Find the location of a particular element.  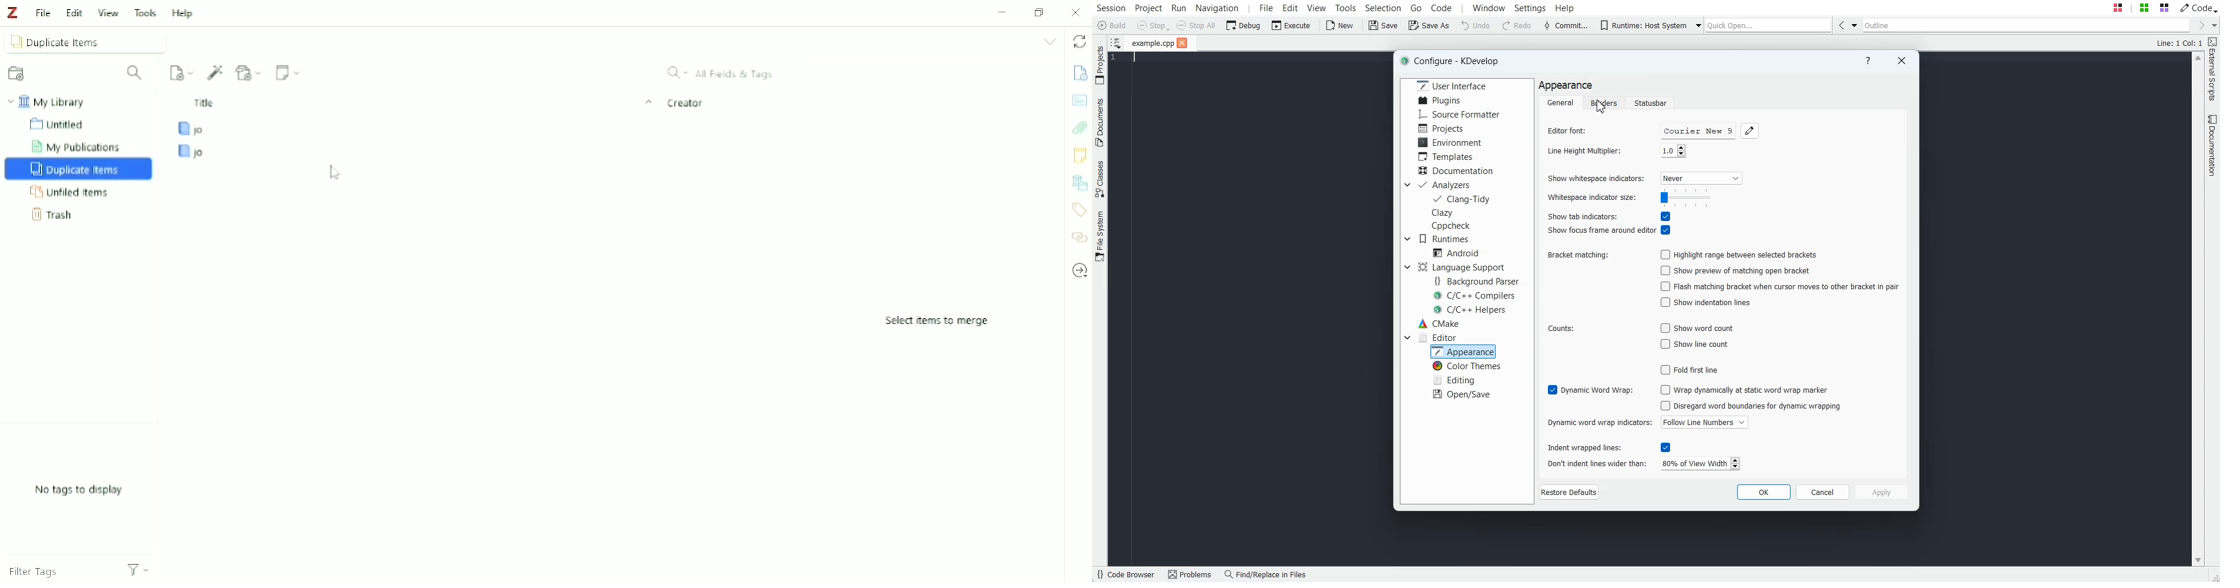

No tags to display is located at coordinates (78, 491).